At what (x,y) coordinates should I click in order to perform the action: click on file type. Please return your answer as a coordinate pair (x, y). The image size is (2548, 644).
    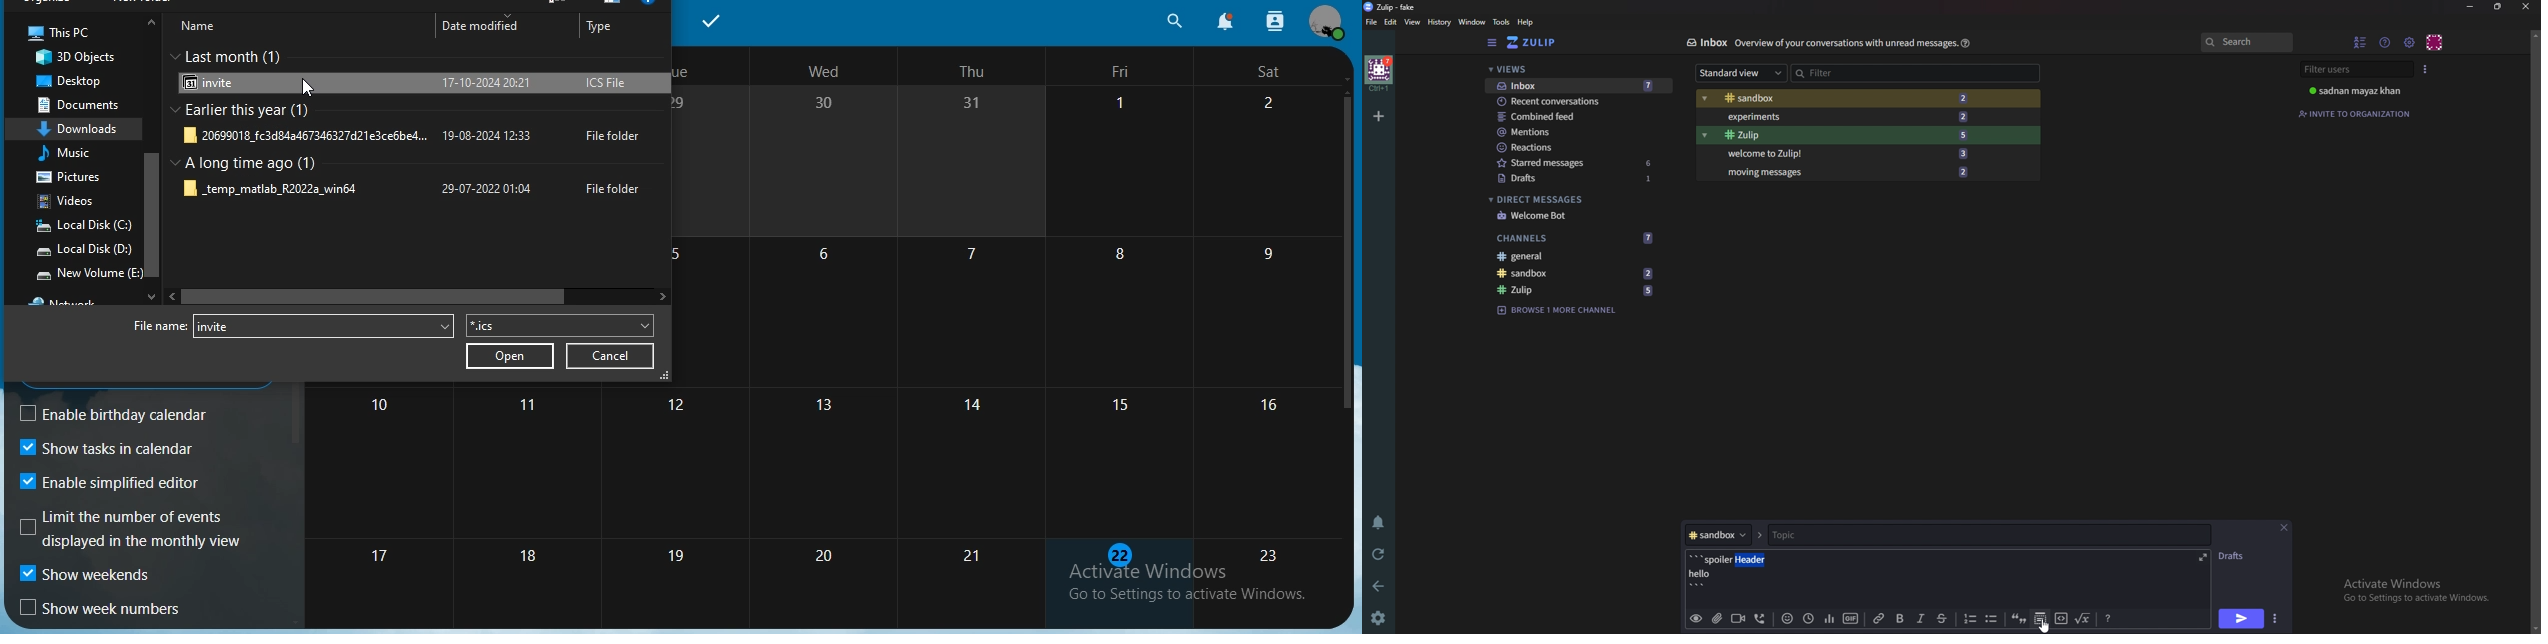
    Looking at the image, I should click on (551, 327).